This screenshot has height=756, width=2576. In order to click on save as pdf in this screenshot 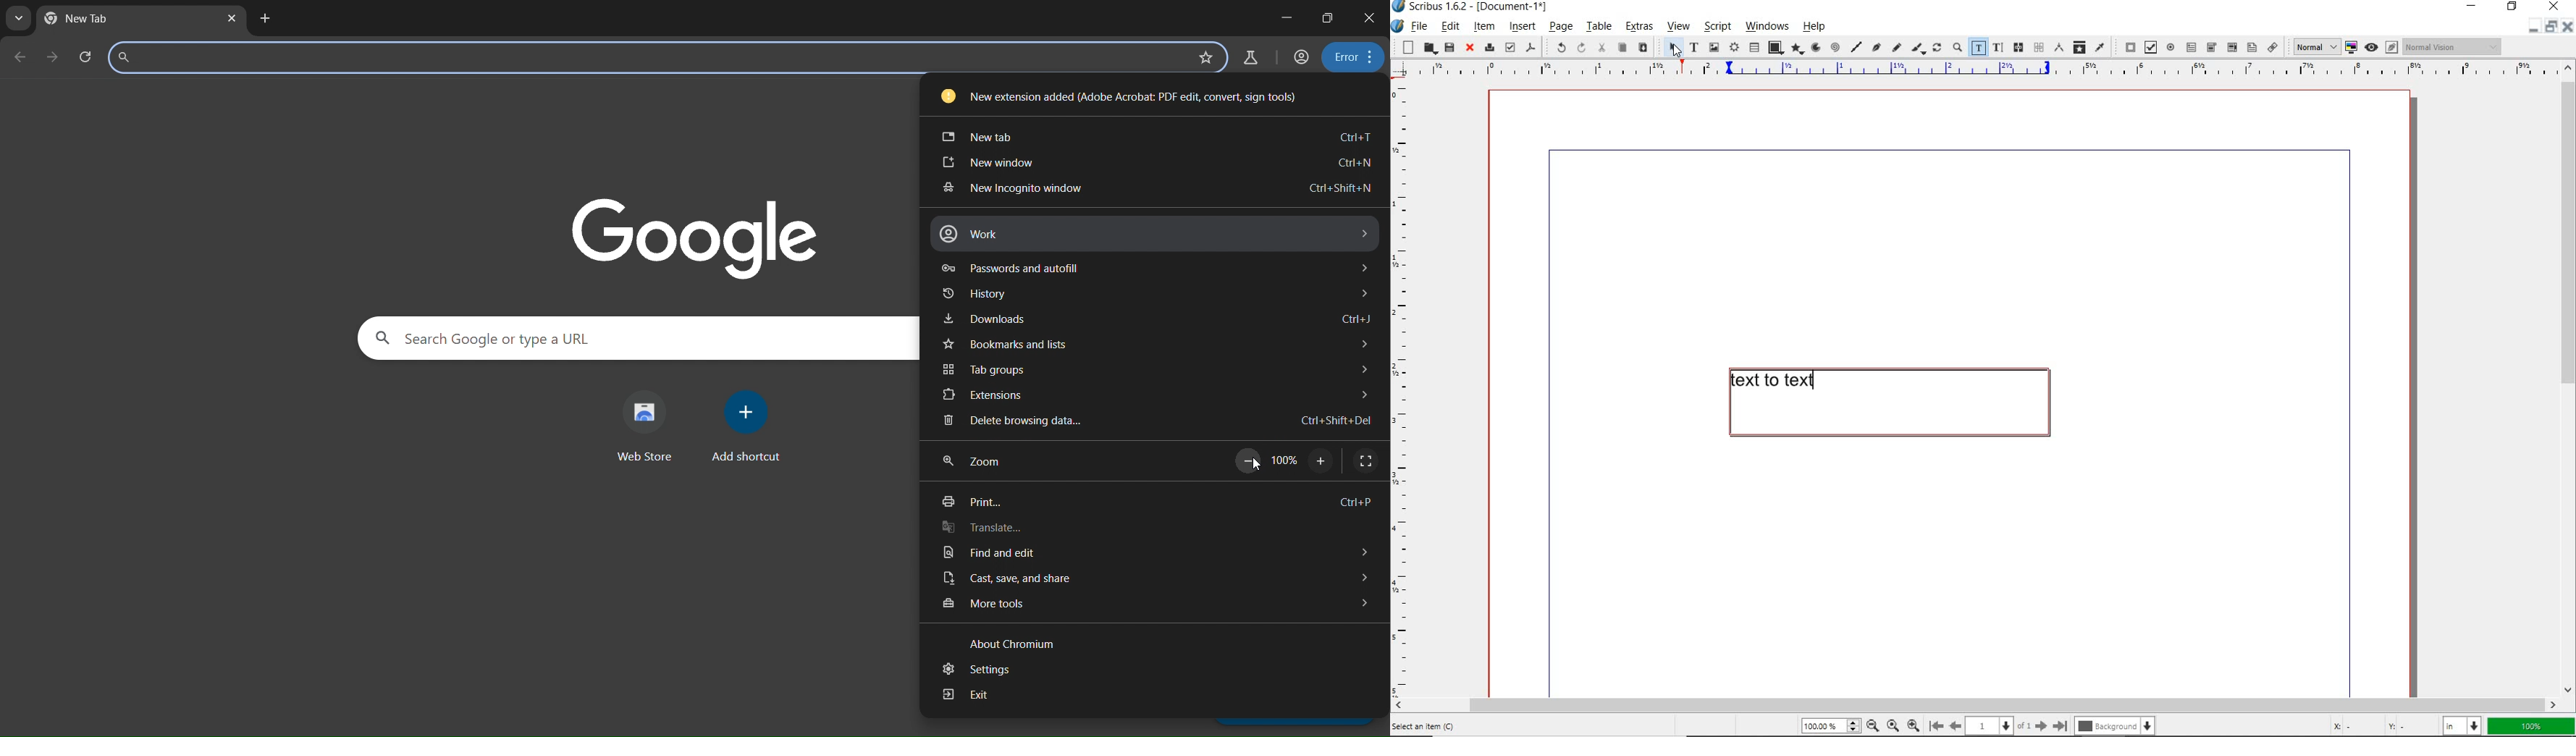, I will do `click(1531, 49)`.